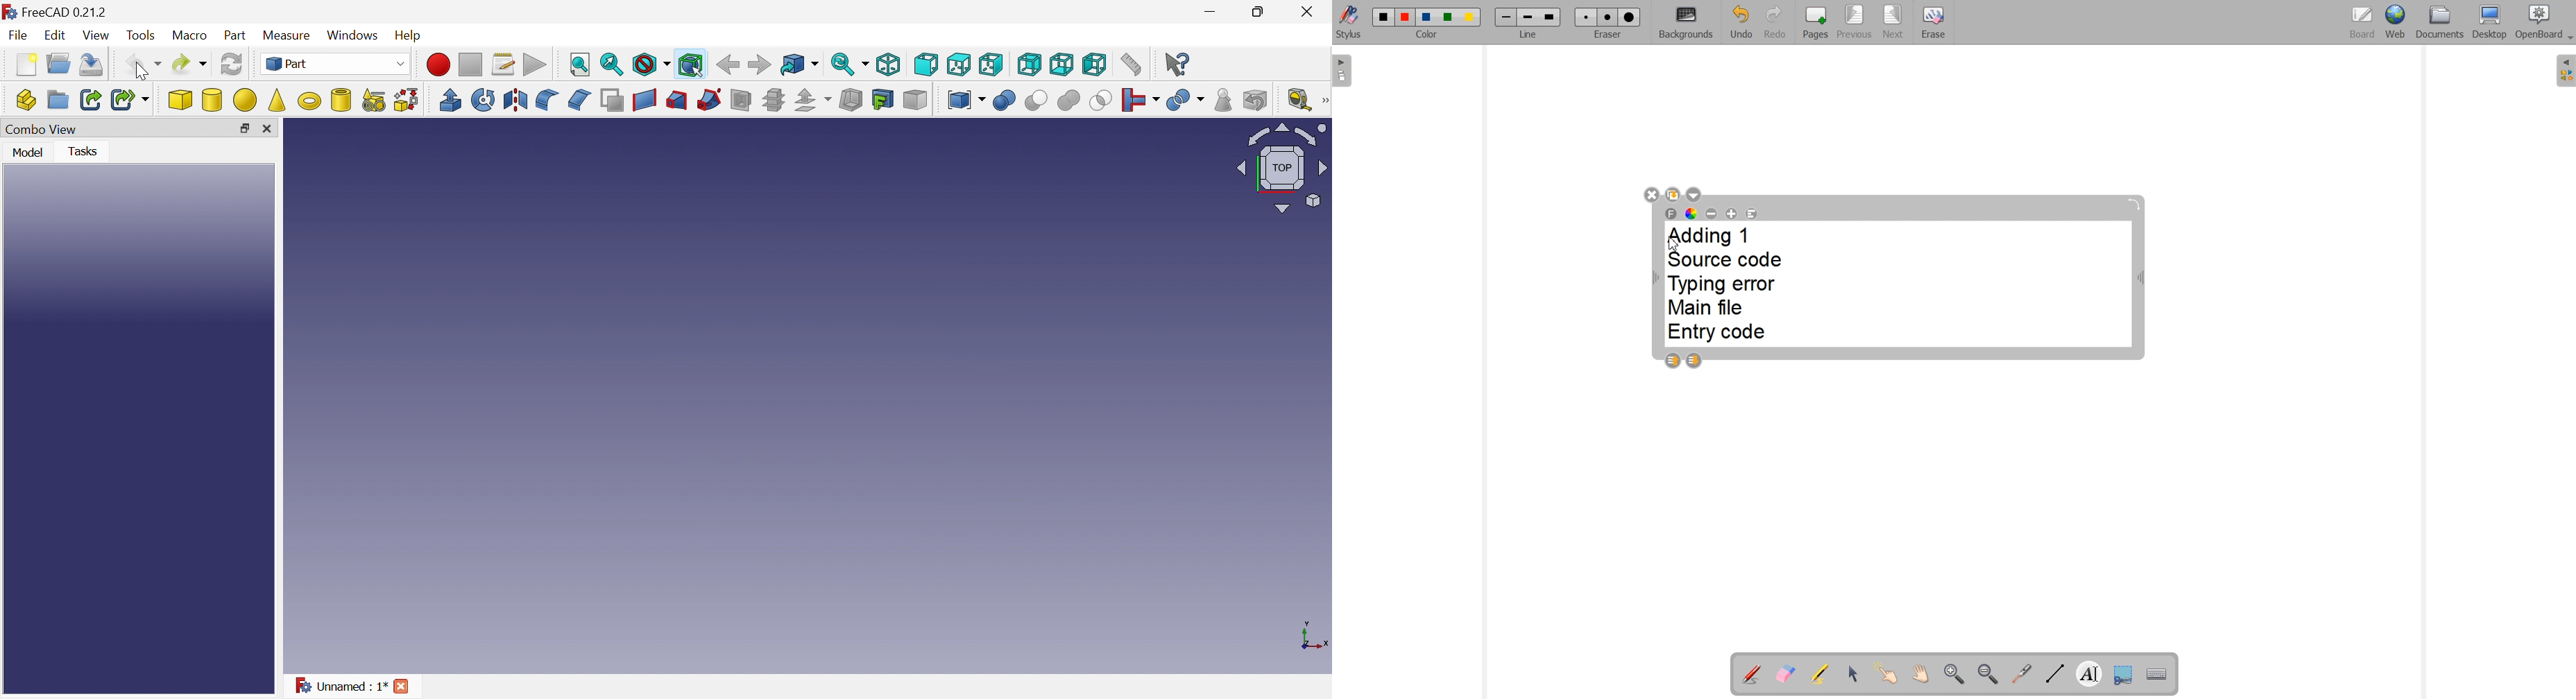 The width and height of the screenshot is (2576, 700). What do you see at coordinates (1225, 100) in the screenshot?
I see `Check geometry` at bounding box center [1225, 100].